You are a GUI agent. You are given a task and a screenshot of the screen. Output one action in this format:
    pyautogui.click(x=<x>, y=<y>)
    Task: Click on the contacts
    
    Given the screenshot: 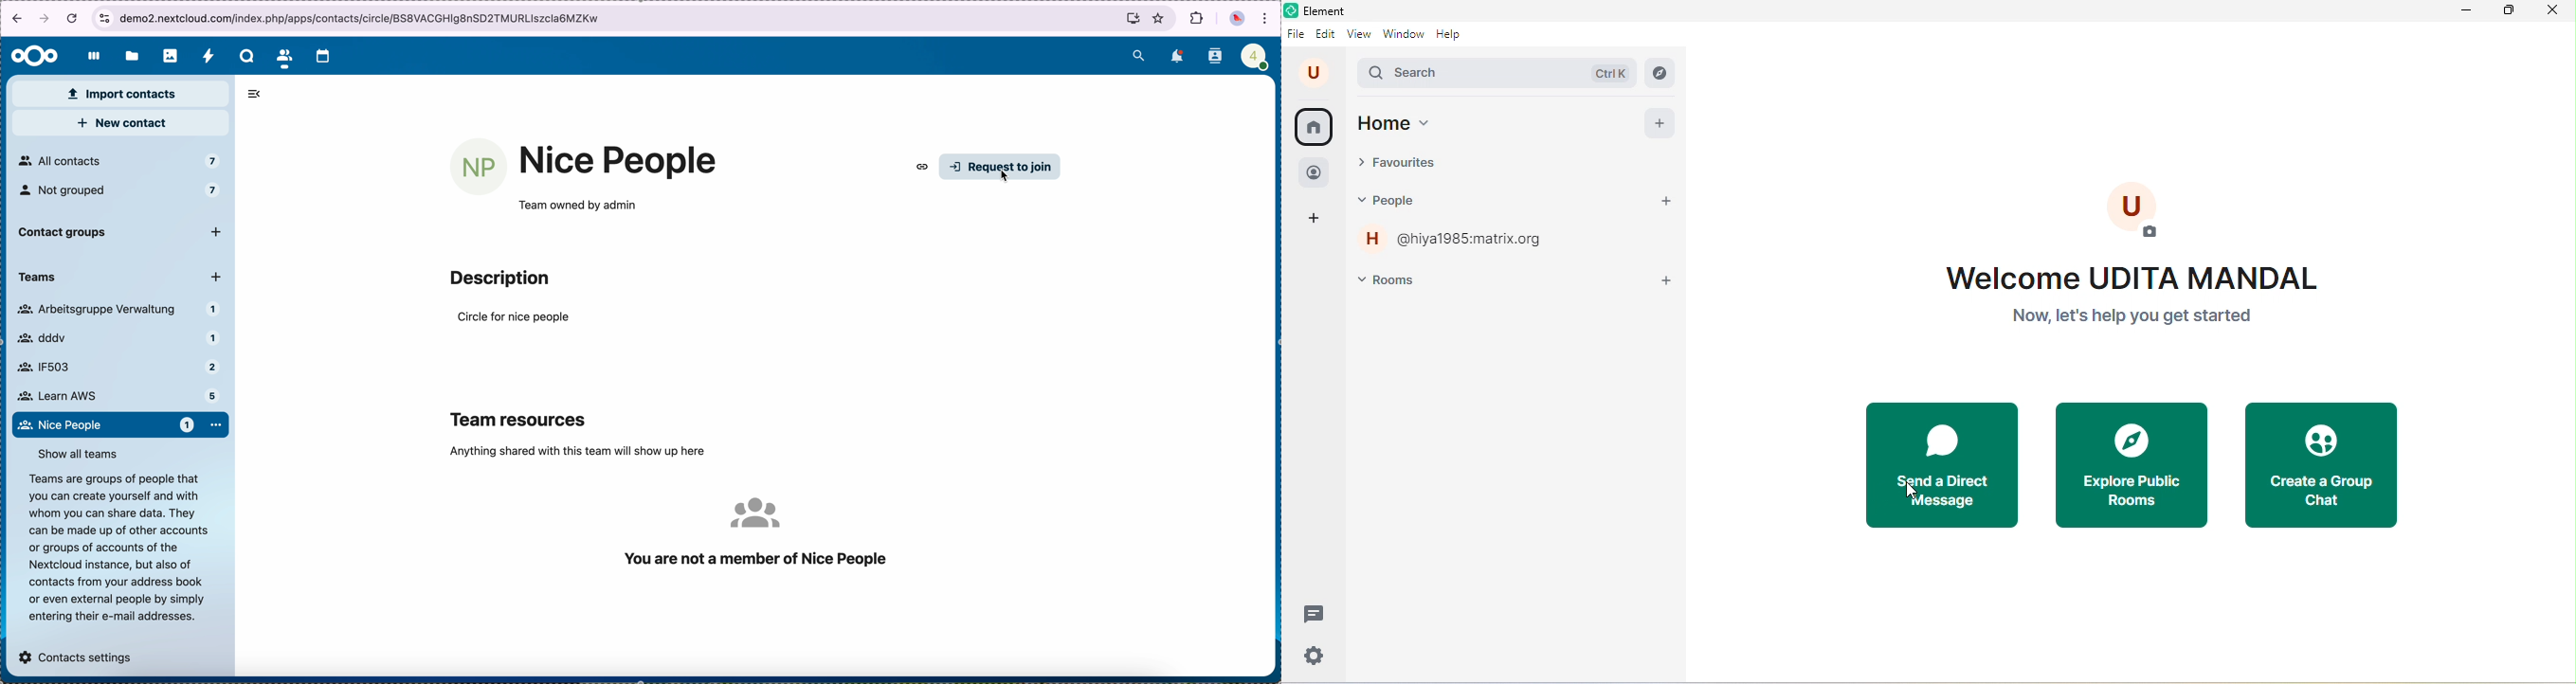 What is the action you would take?
    pyautogui.click(x=1214, y=56)
    